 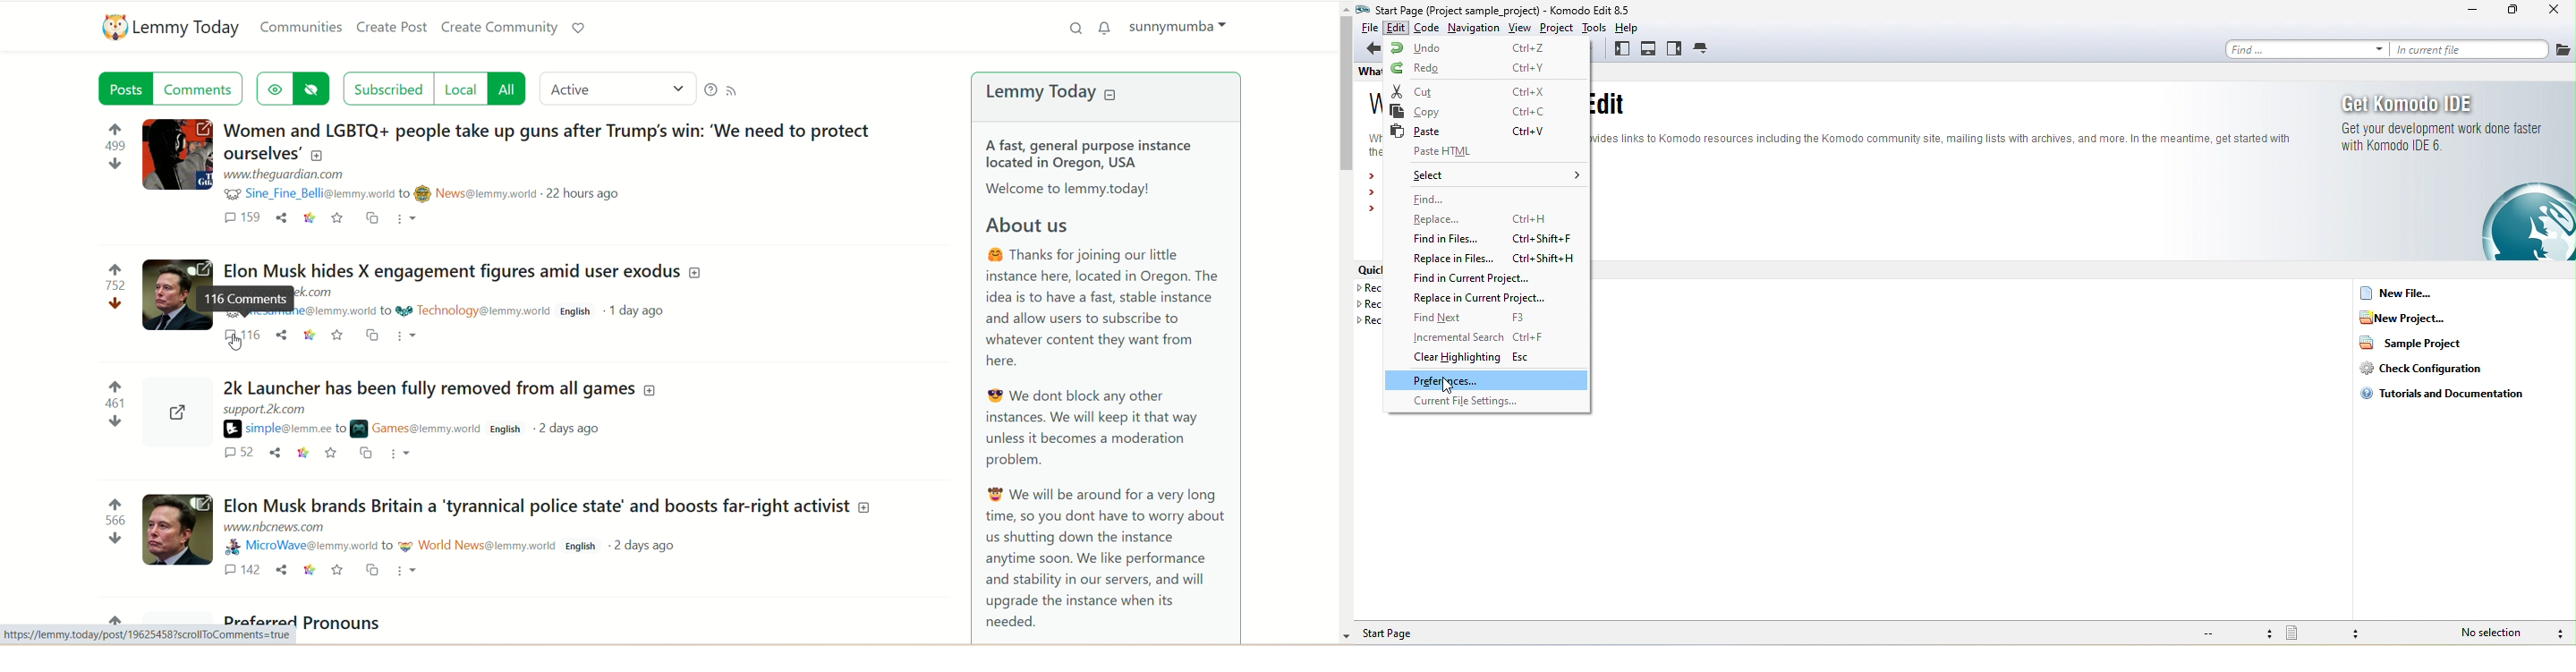 I want to click on paste html, so click(x=1490, y=152).